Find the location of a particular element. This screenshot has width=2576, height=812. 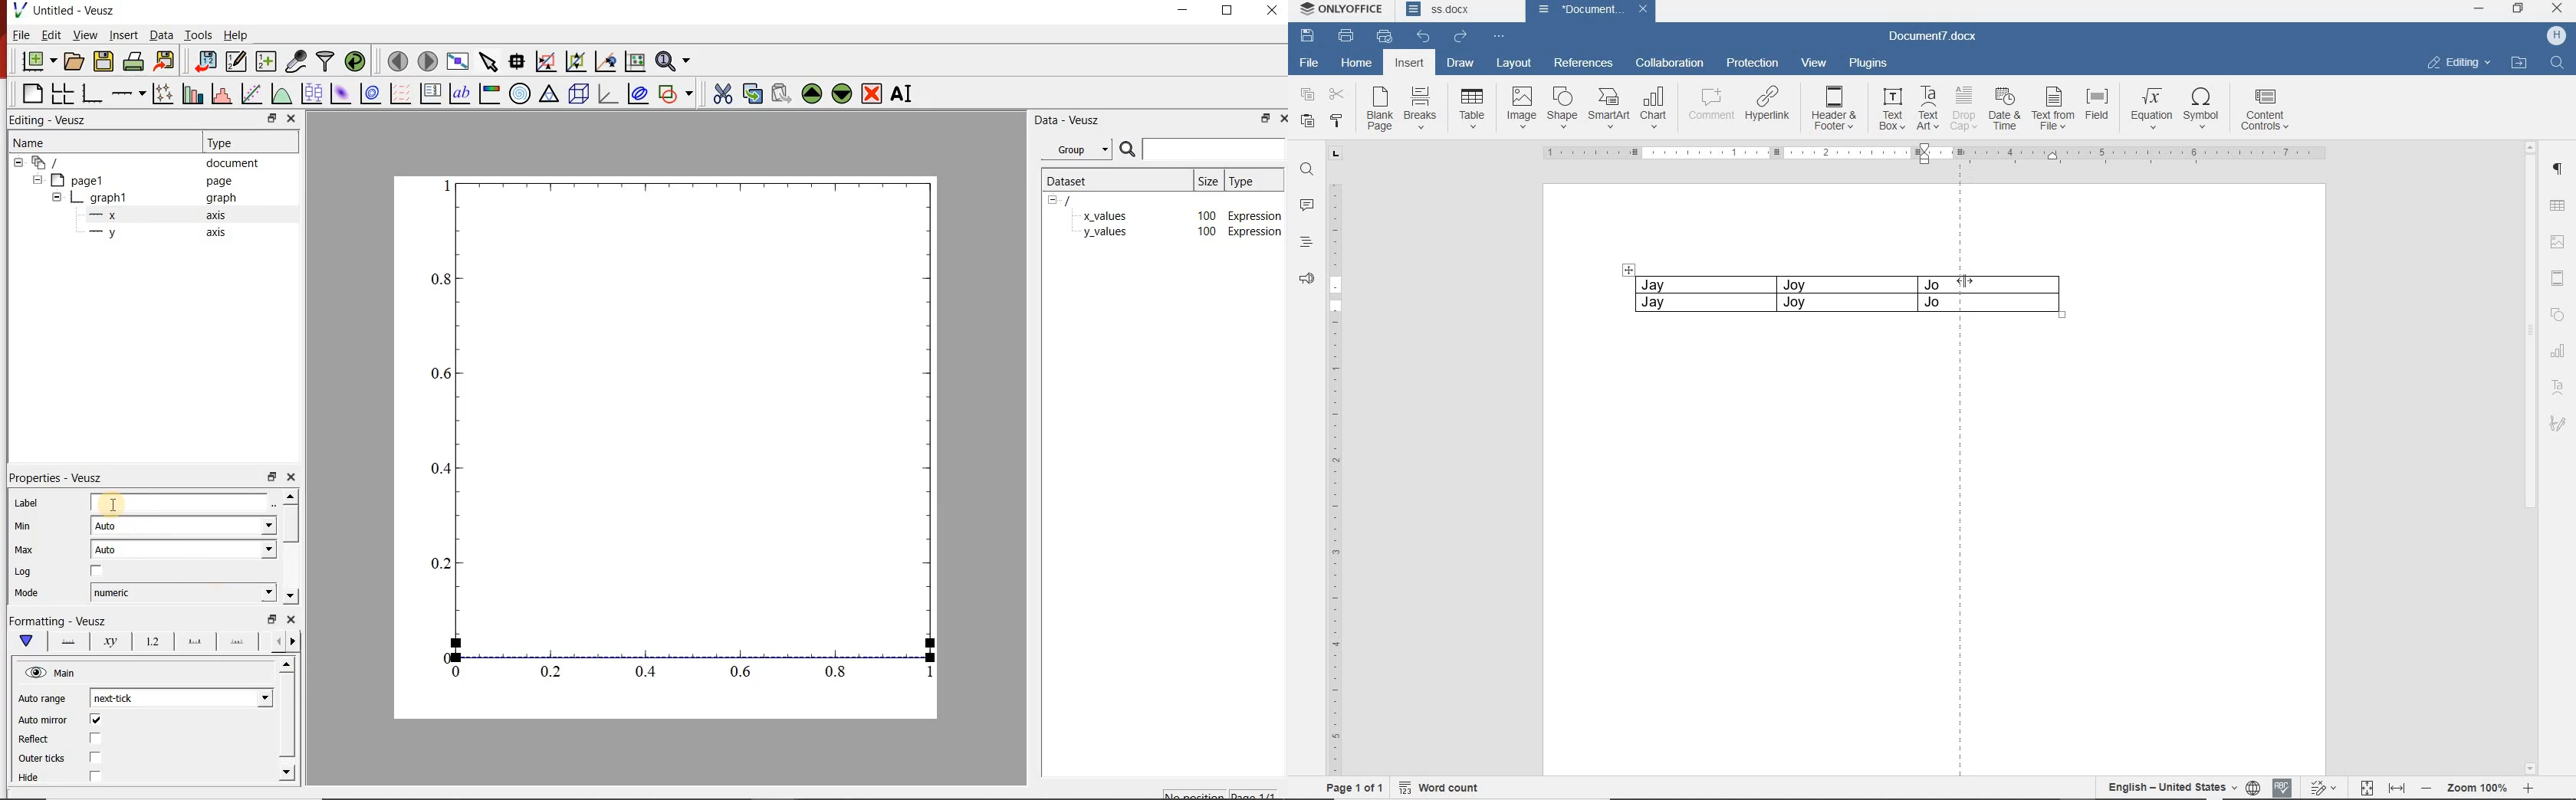

TAB STOP is located at coordinates (1333, 155).